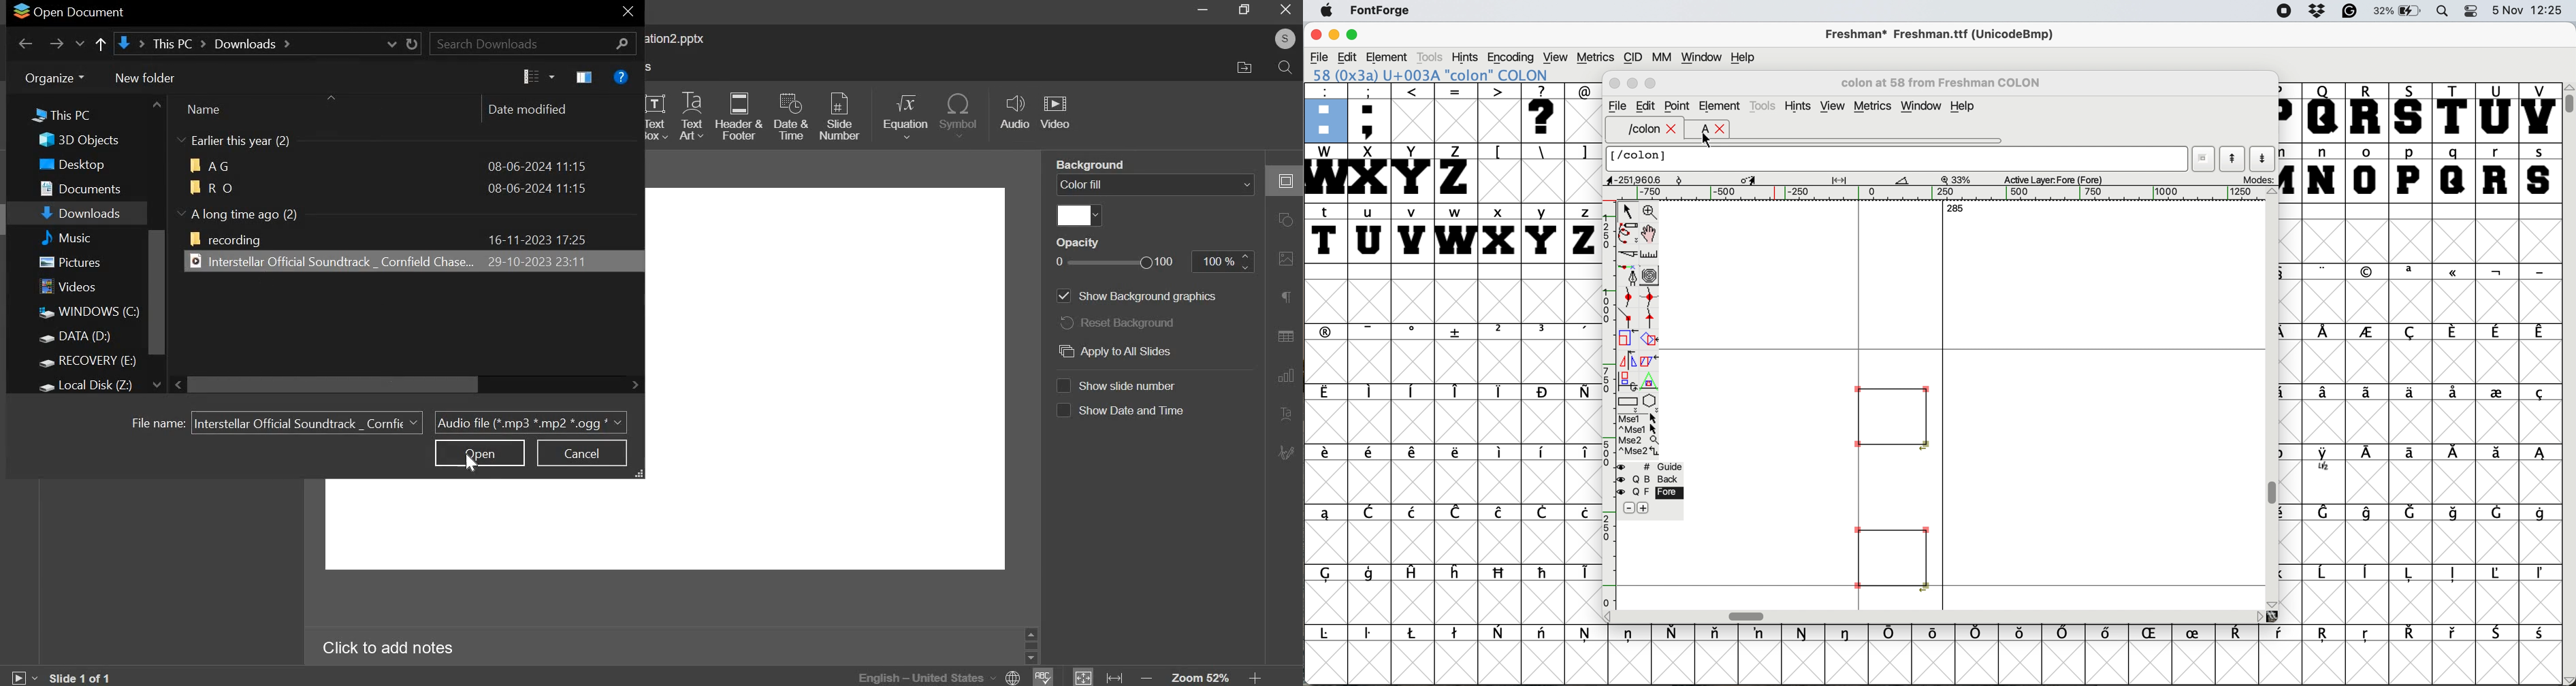 The height and width of the screenshot is (700, 2576). I want to click on go back, so click(25, 41).